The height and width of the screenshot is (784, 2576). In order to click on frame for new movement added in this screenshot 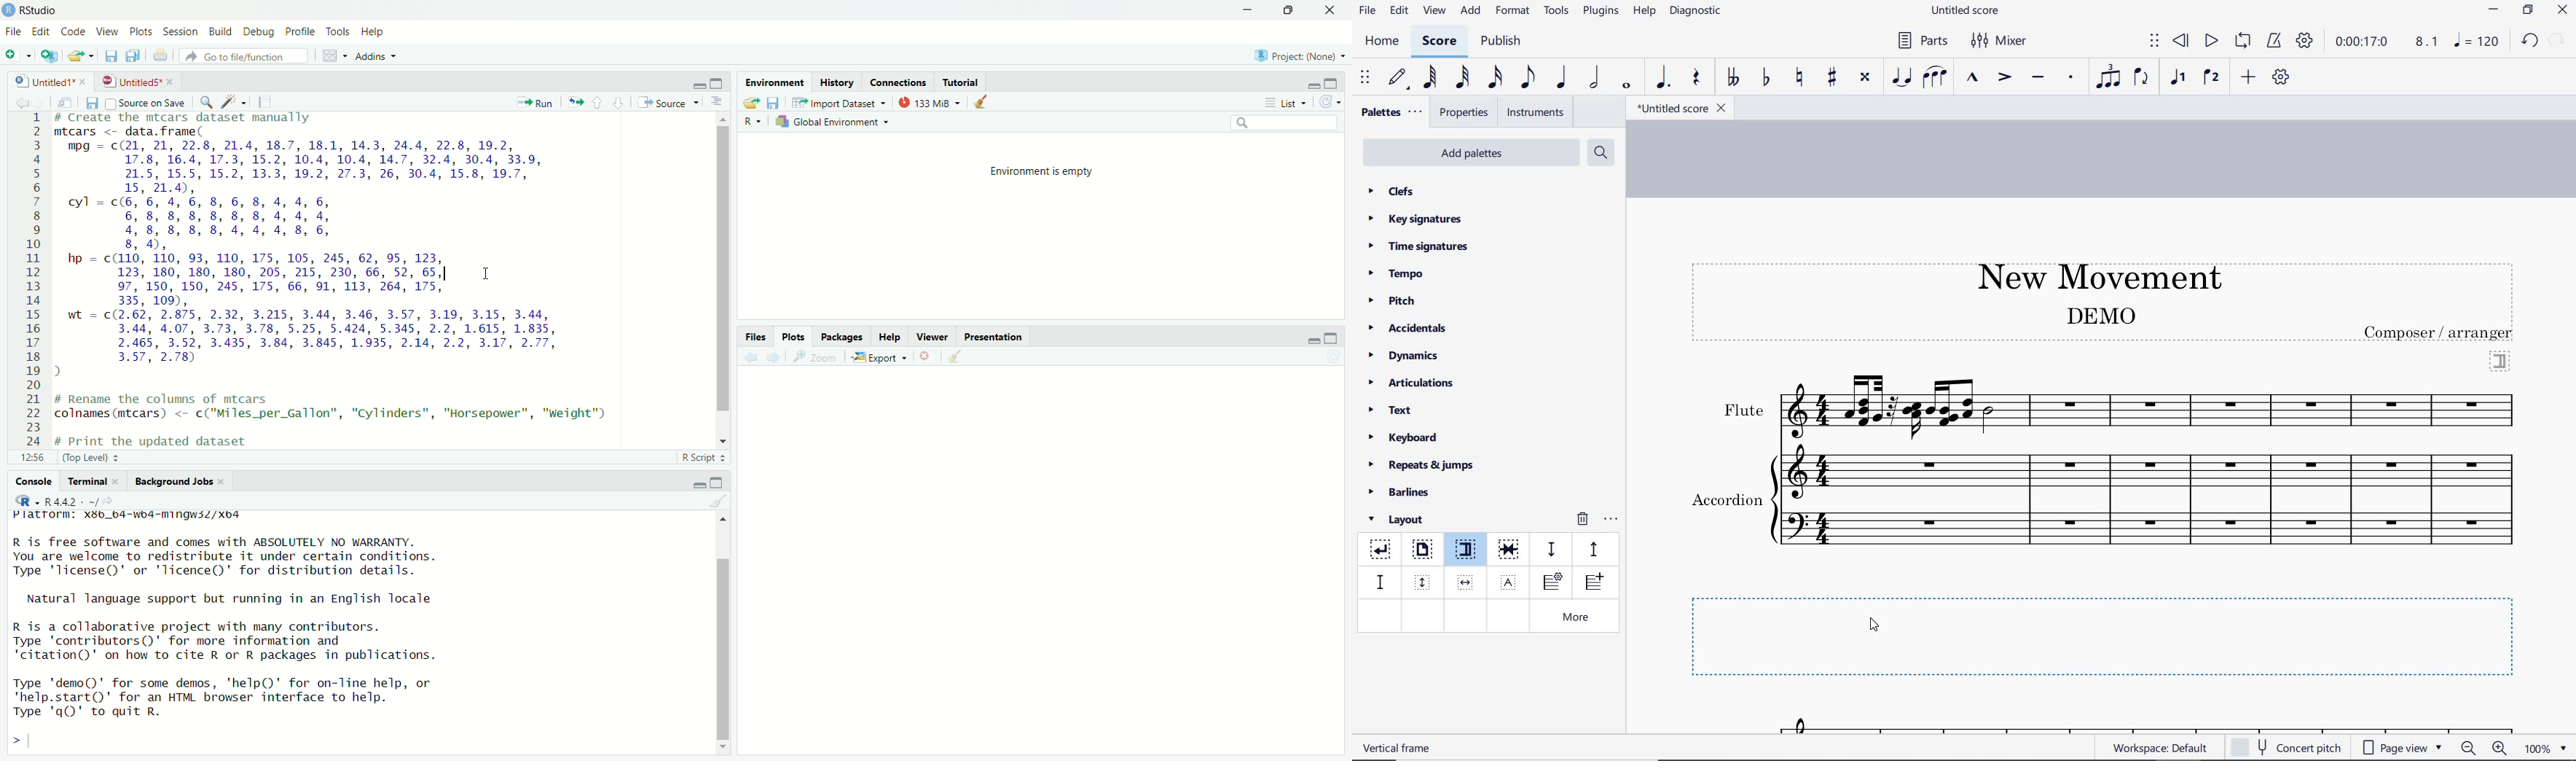, I will do `click(2112, 636)`.